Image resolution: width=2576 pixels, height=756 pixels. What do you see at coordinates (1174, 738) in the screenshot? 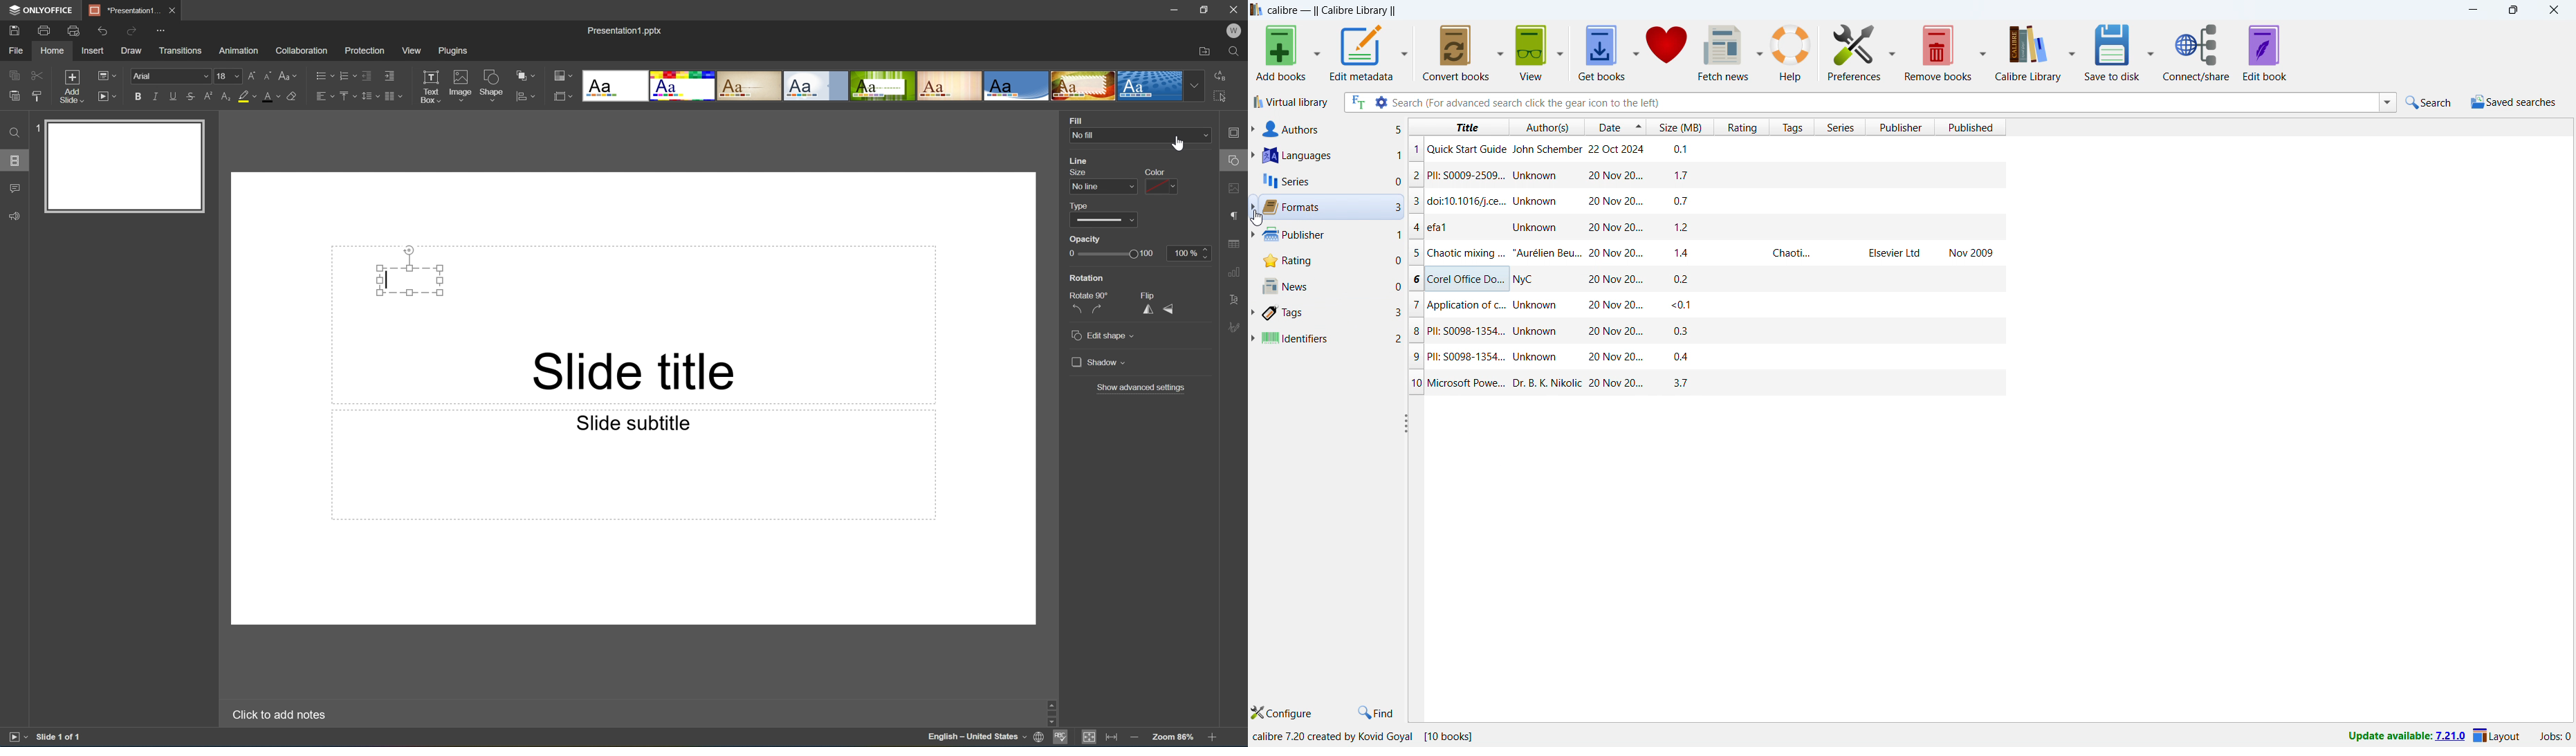
I see `Zoom 103%` at bounding box center [1174, 738].